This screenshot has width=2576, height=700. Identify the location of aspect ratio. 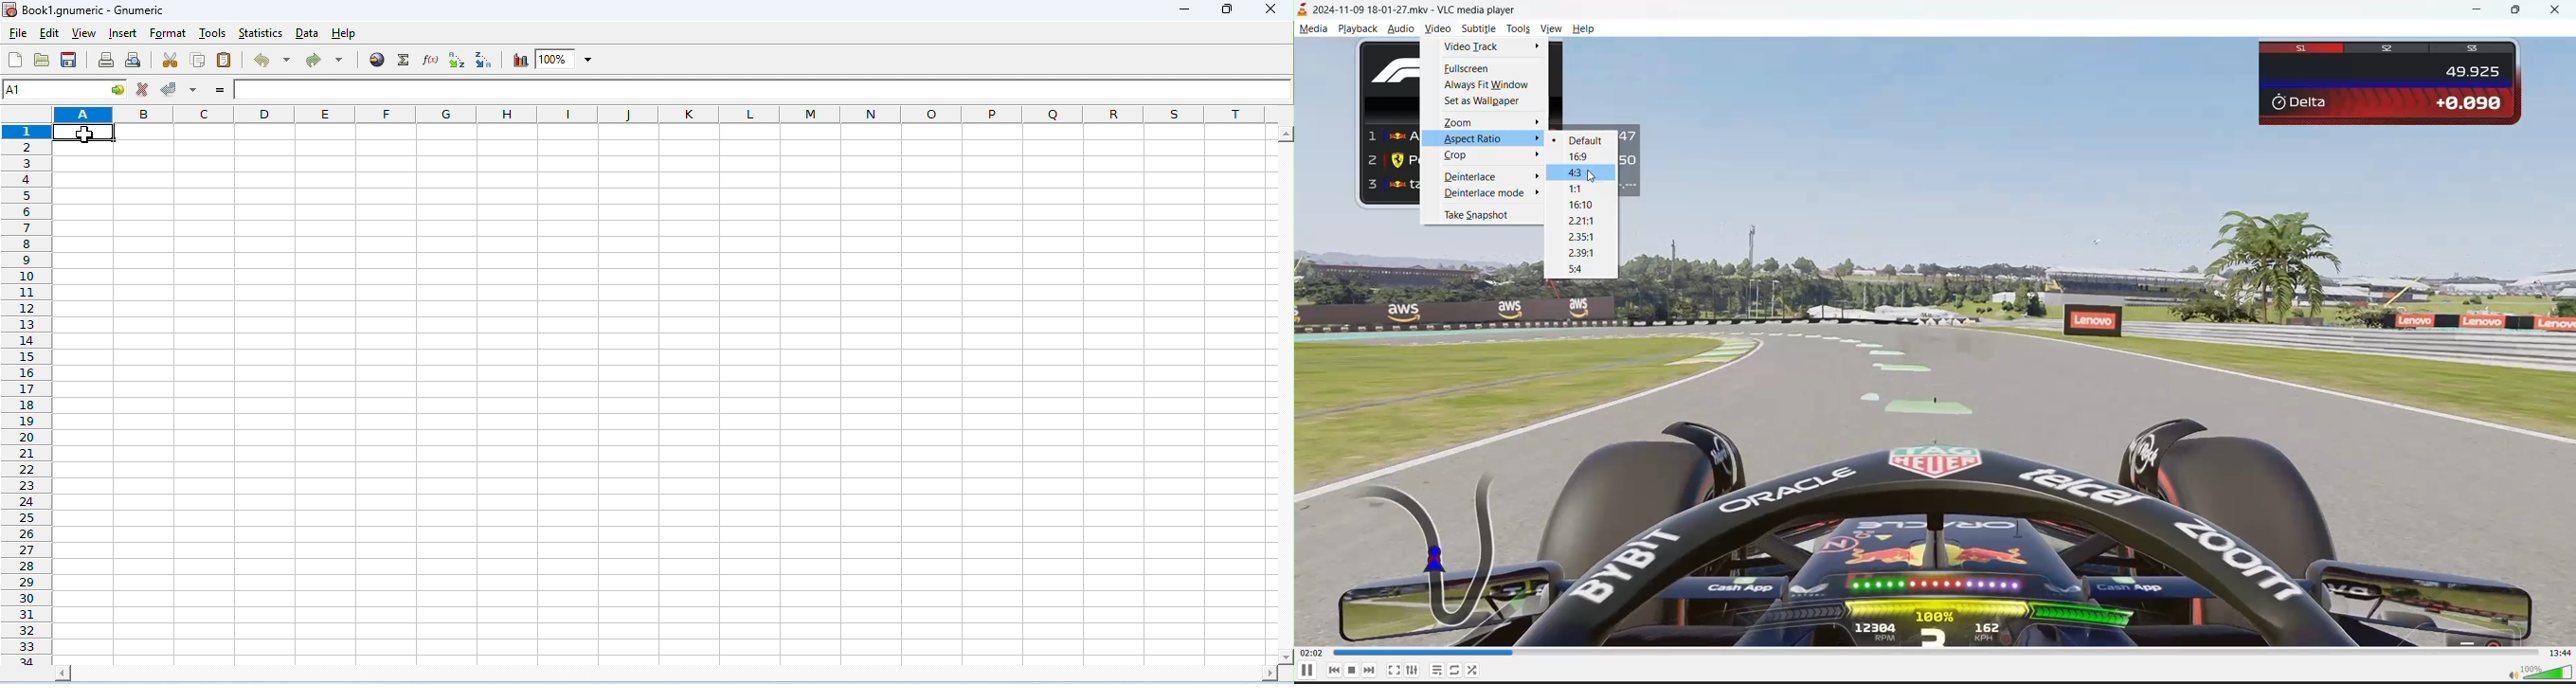
(1469, 139).